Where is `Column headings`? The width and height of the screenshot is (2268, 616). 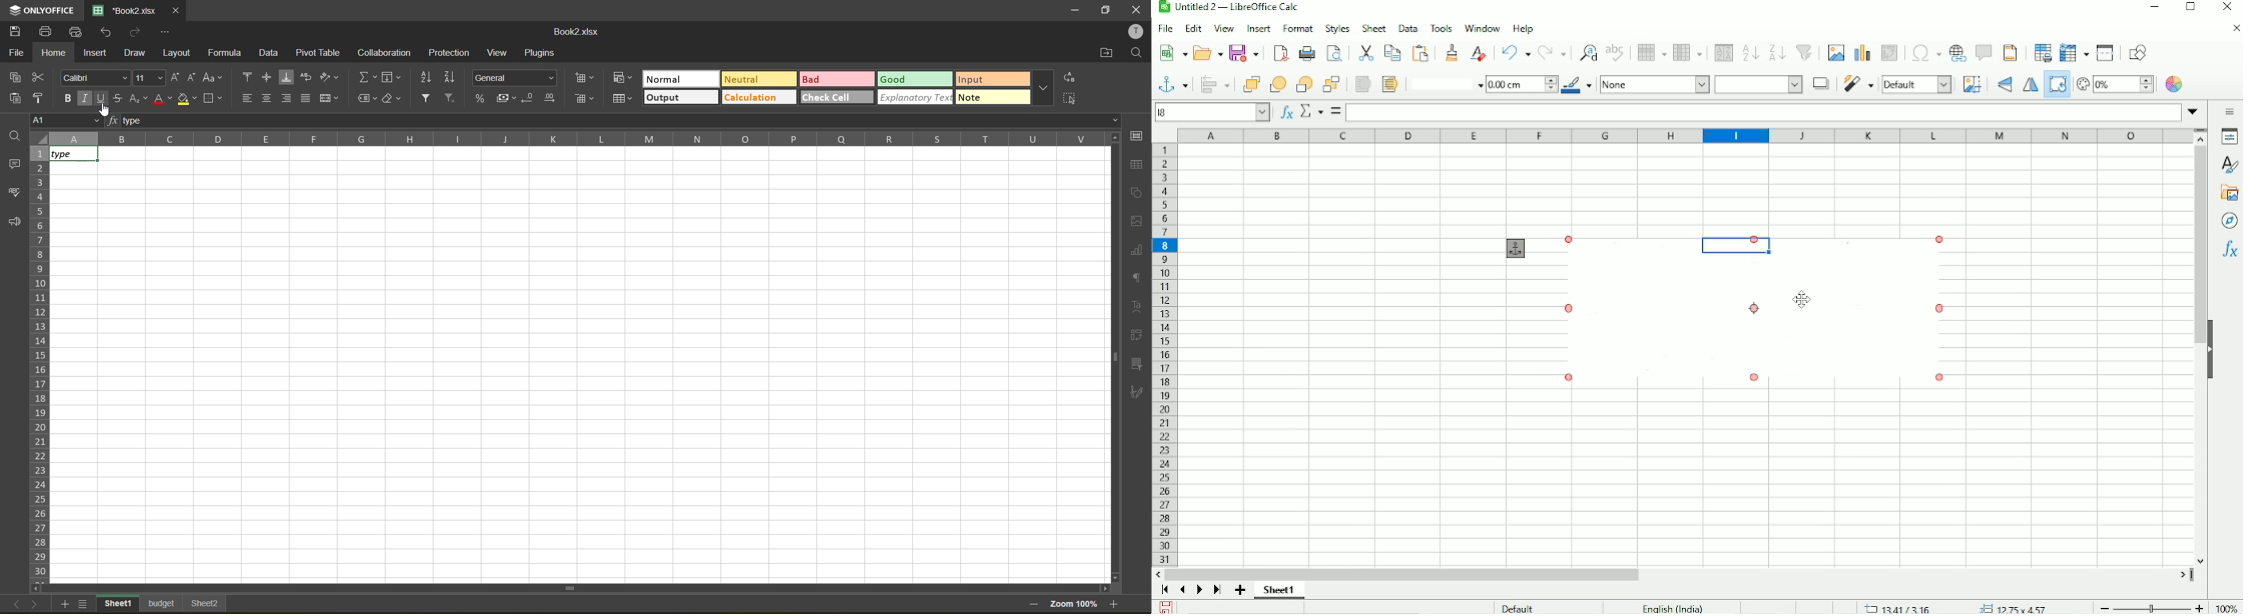 Column headings is located at coordinates (1683, 136).